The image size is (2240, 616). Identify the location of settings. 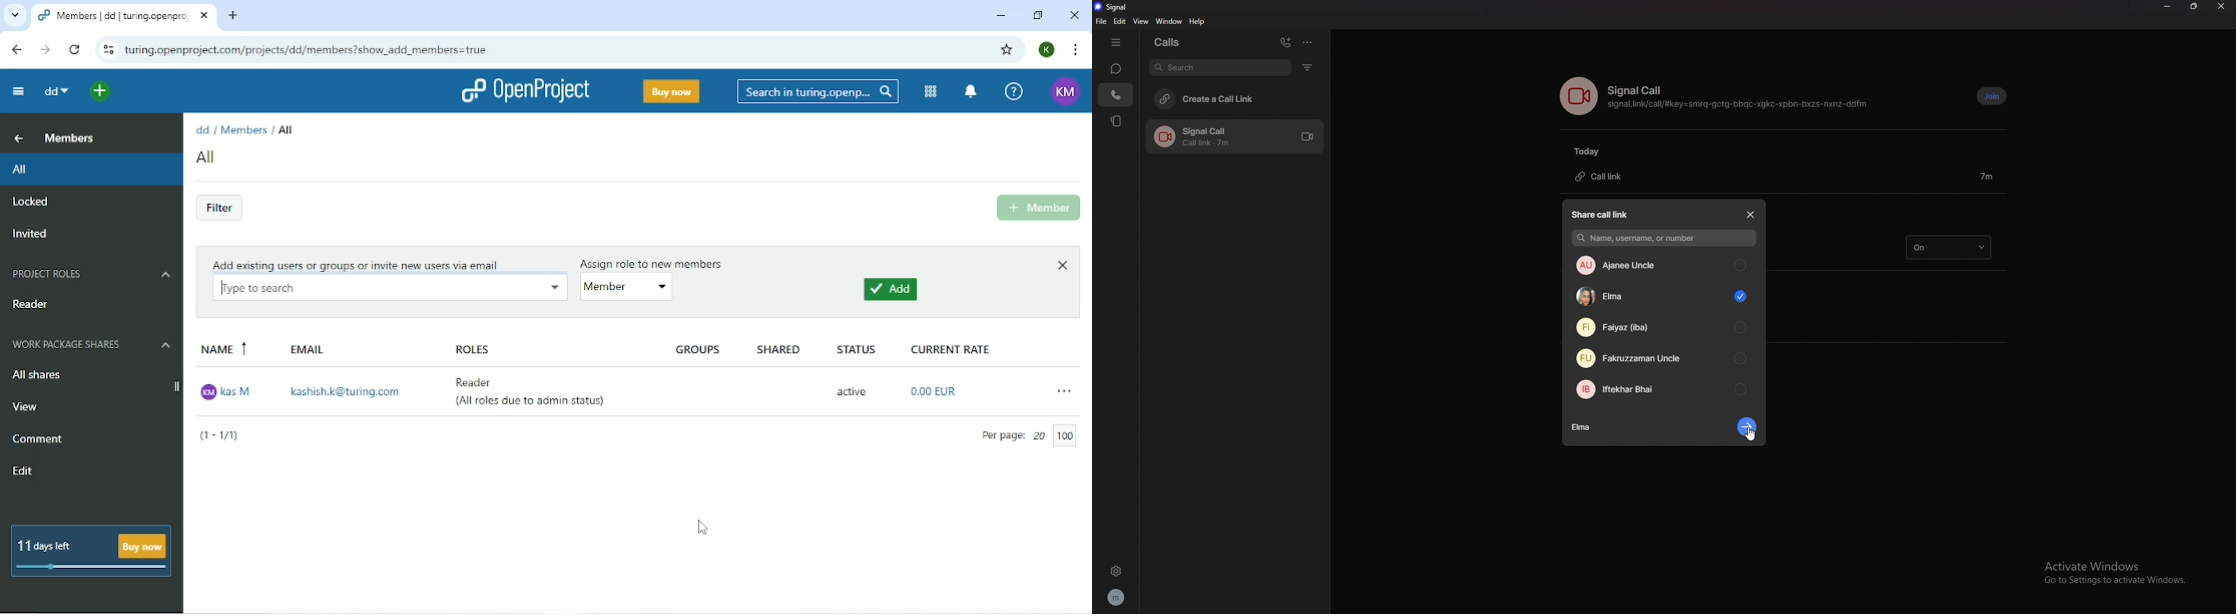
(1115, 570).